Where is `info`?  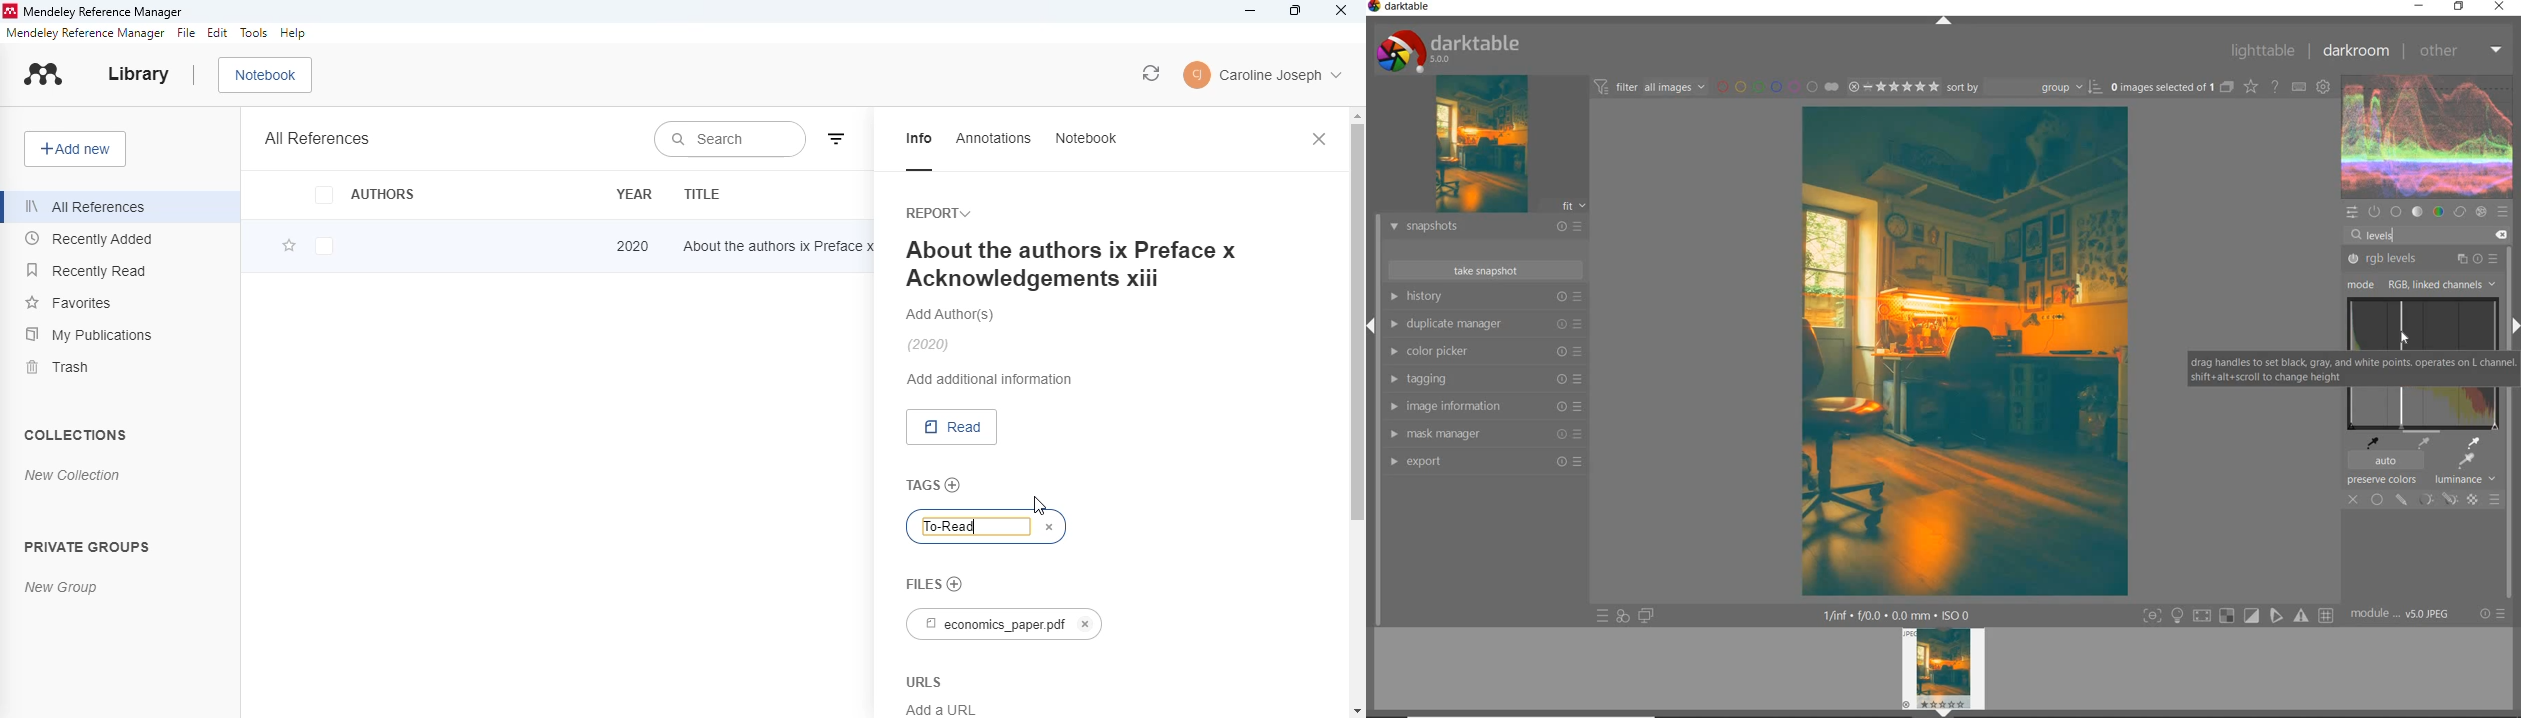 info is located at coordinates (919, 138).